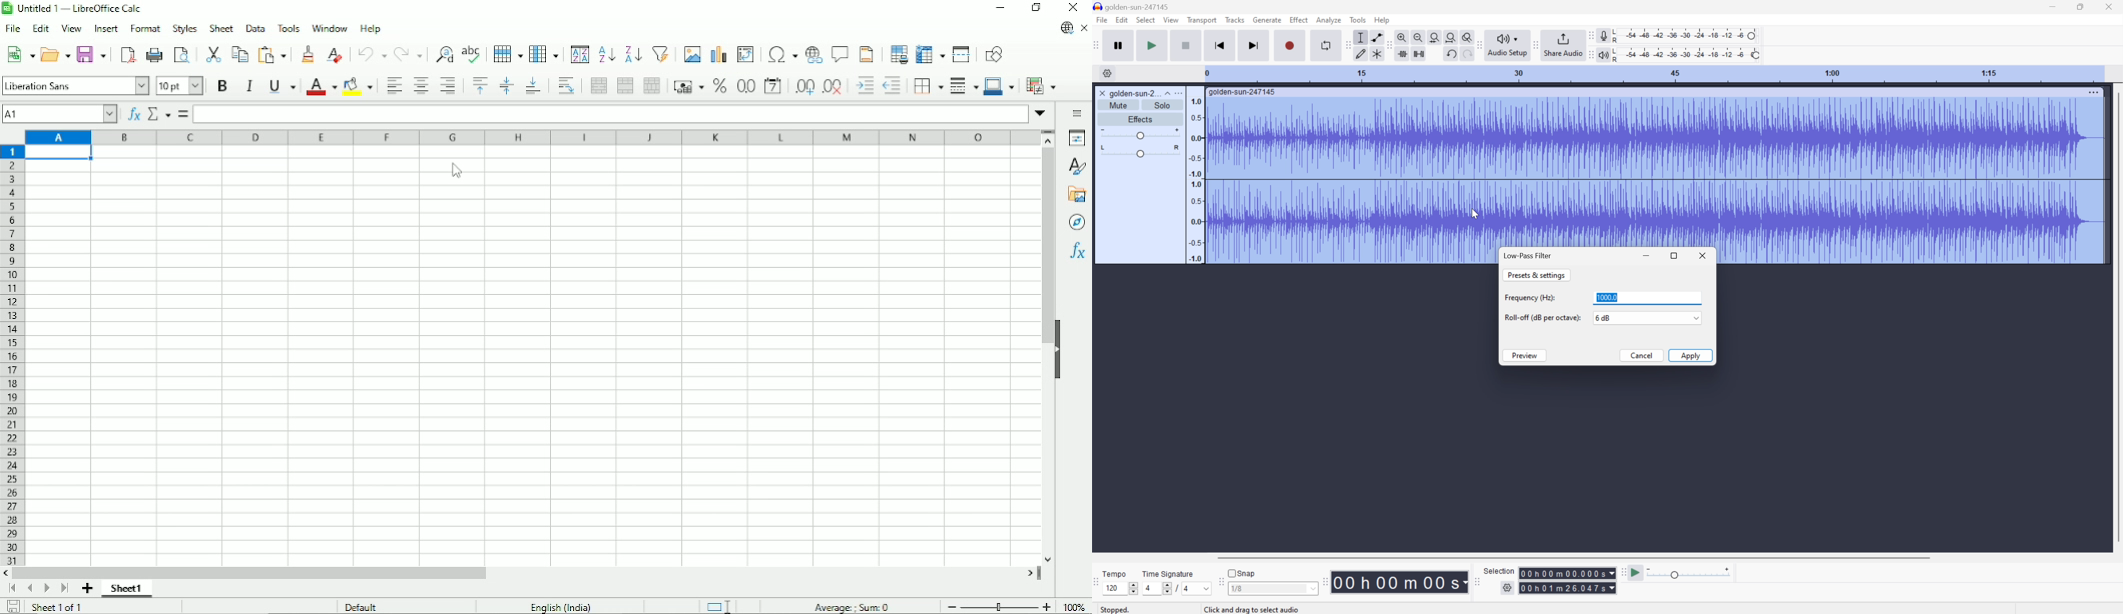 The image size is (2128, 616). What do you see at coordinates (1001, 9) in the screenshot?
I see `Minimize` at bounding box center [1001, 9].